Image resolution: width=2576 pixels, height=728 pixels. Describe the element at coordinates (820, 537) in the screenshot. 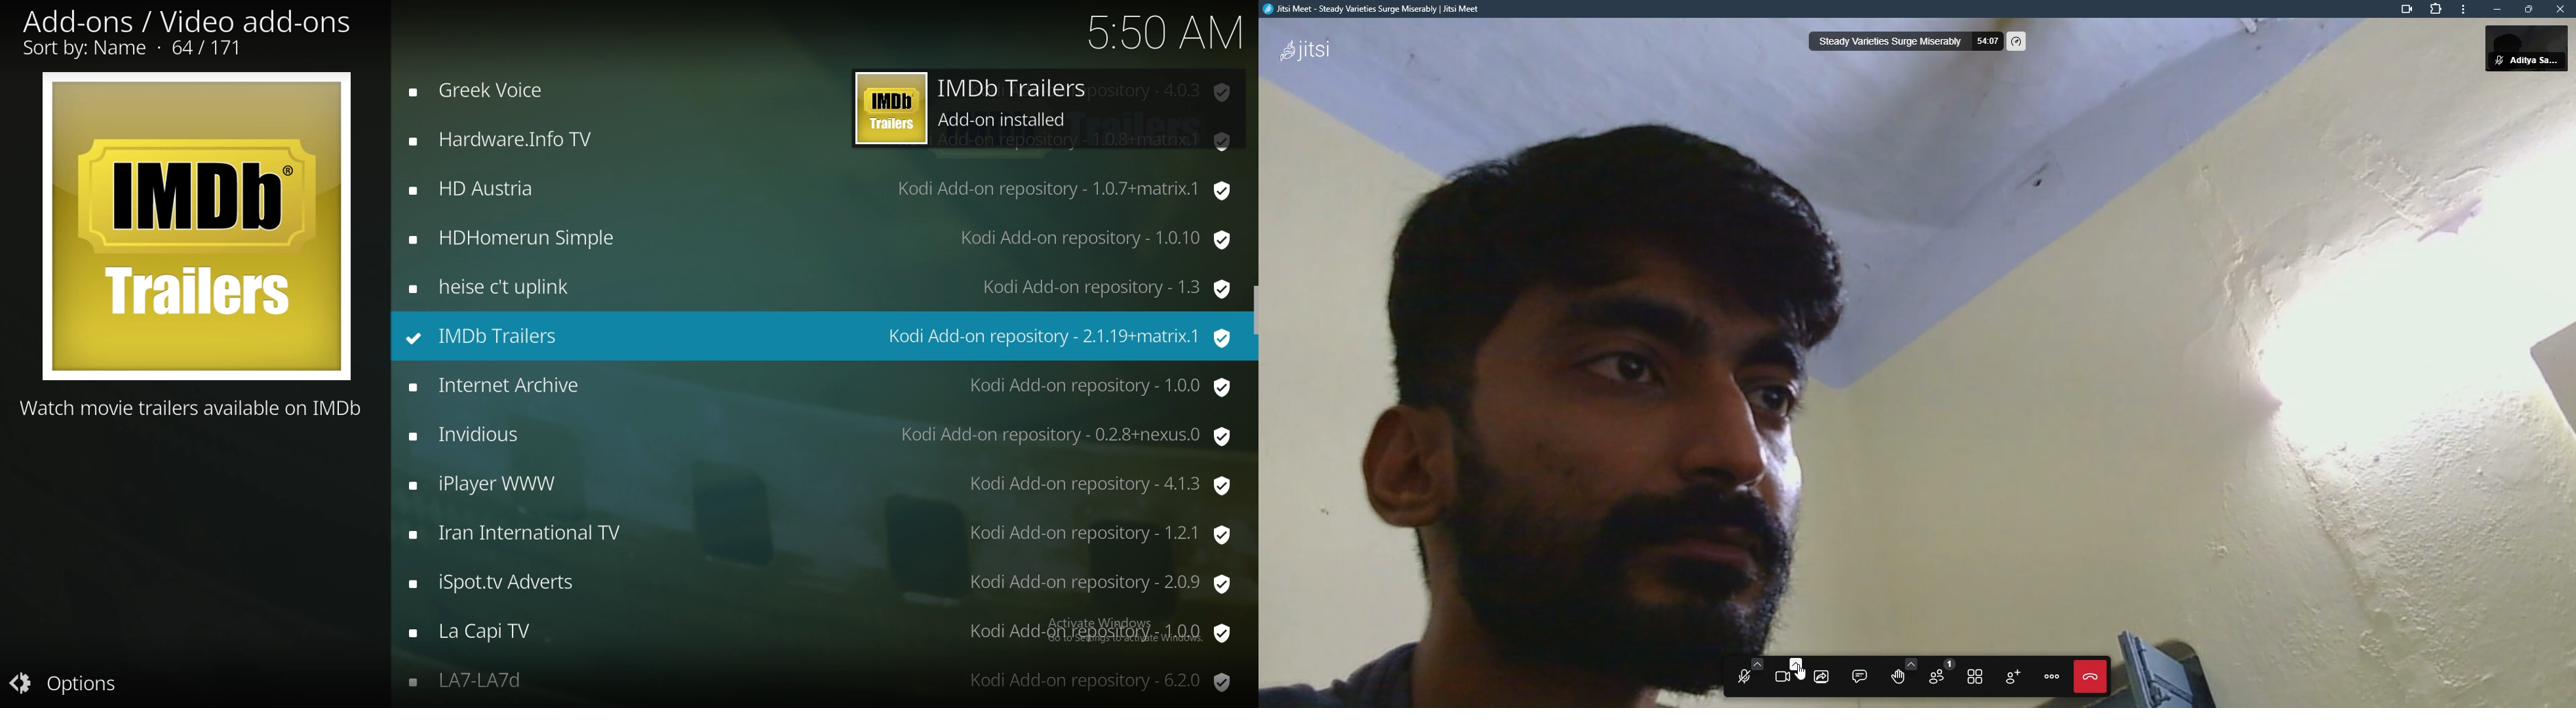

I see `add on` at that location.